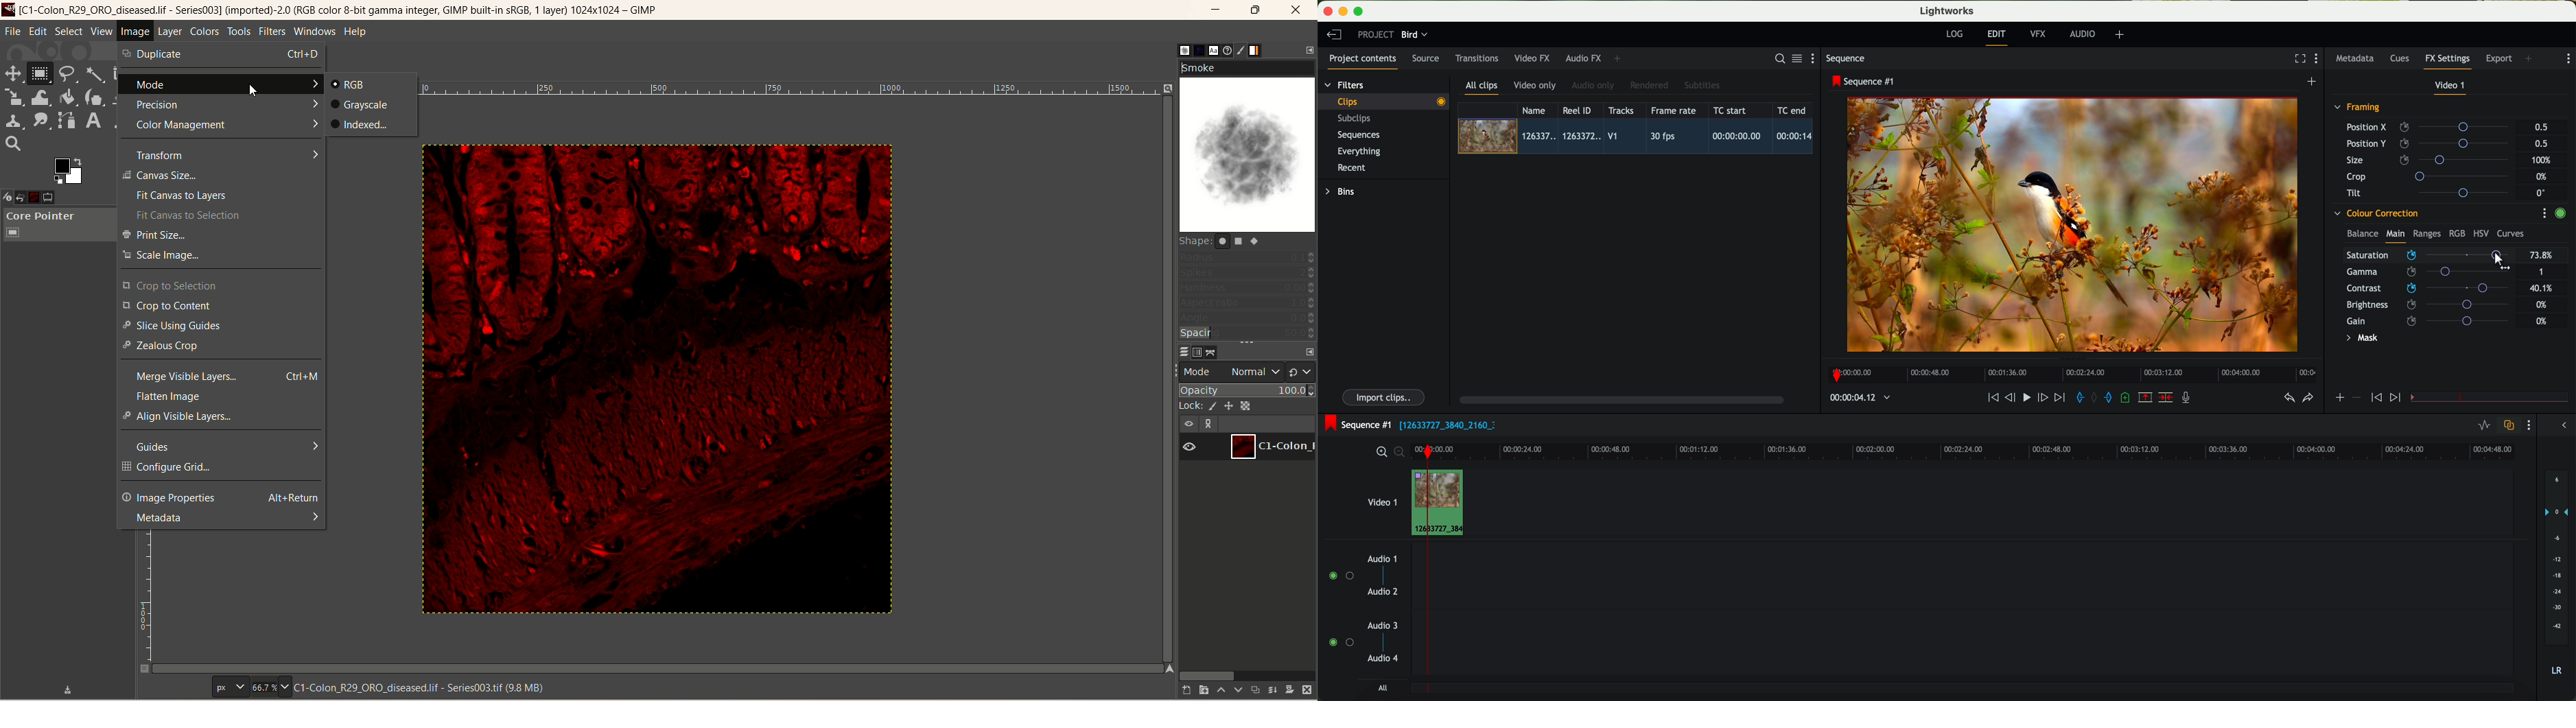 The height and width of the screenshot is (728, 2576). What do you see at coordinates (14, 74) in the screenshot?
I see `move tool` at bounding box center [14, 74].